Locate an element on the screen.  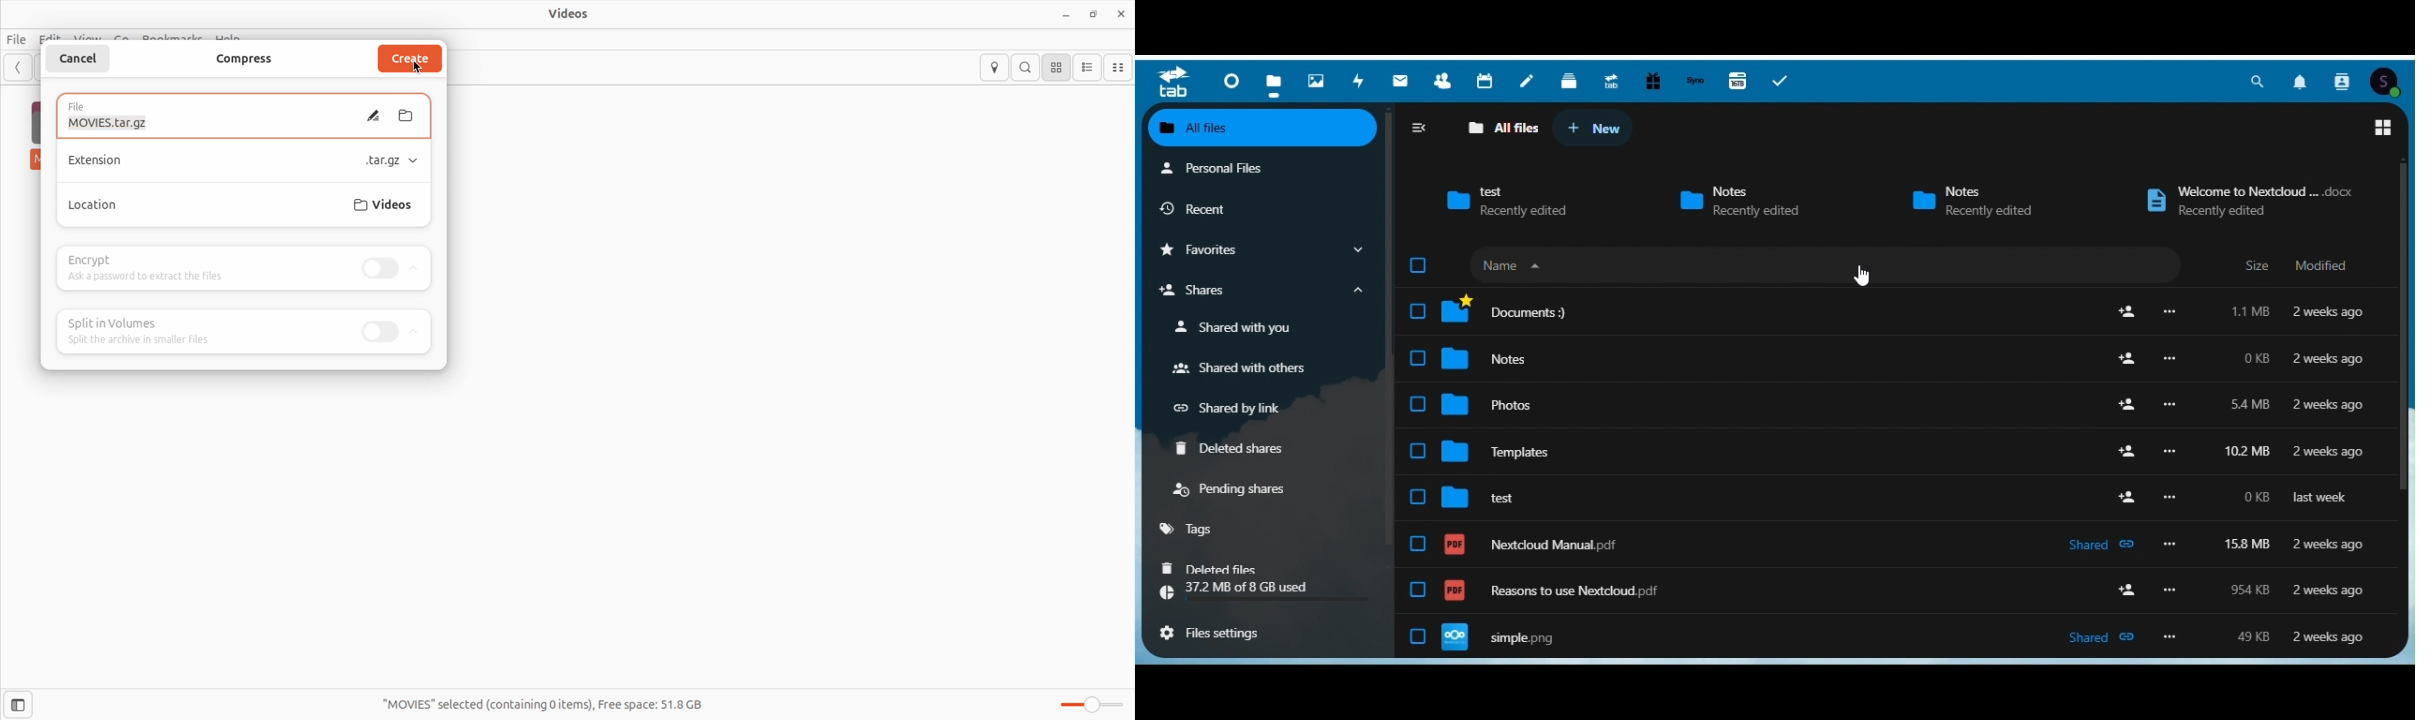
simple is located at coordinates (1898, 639).